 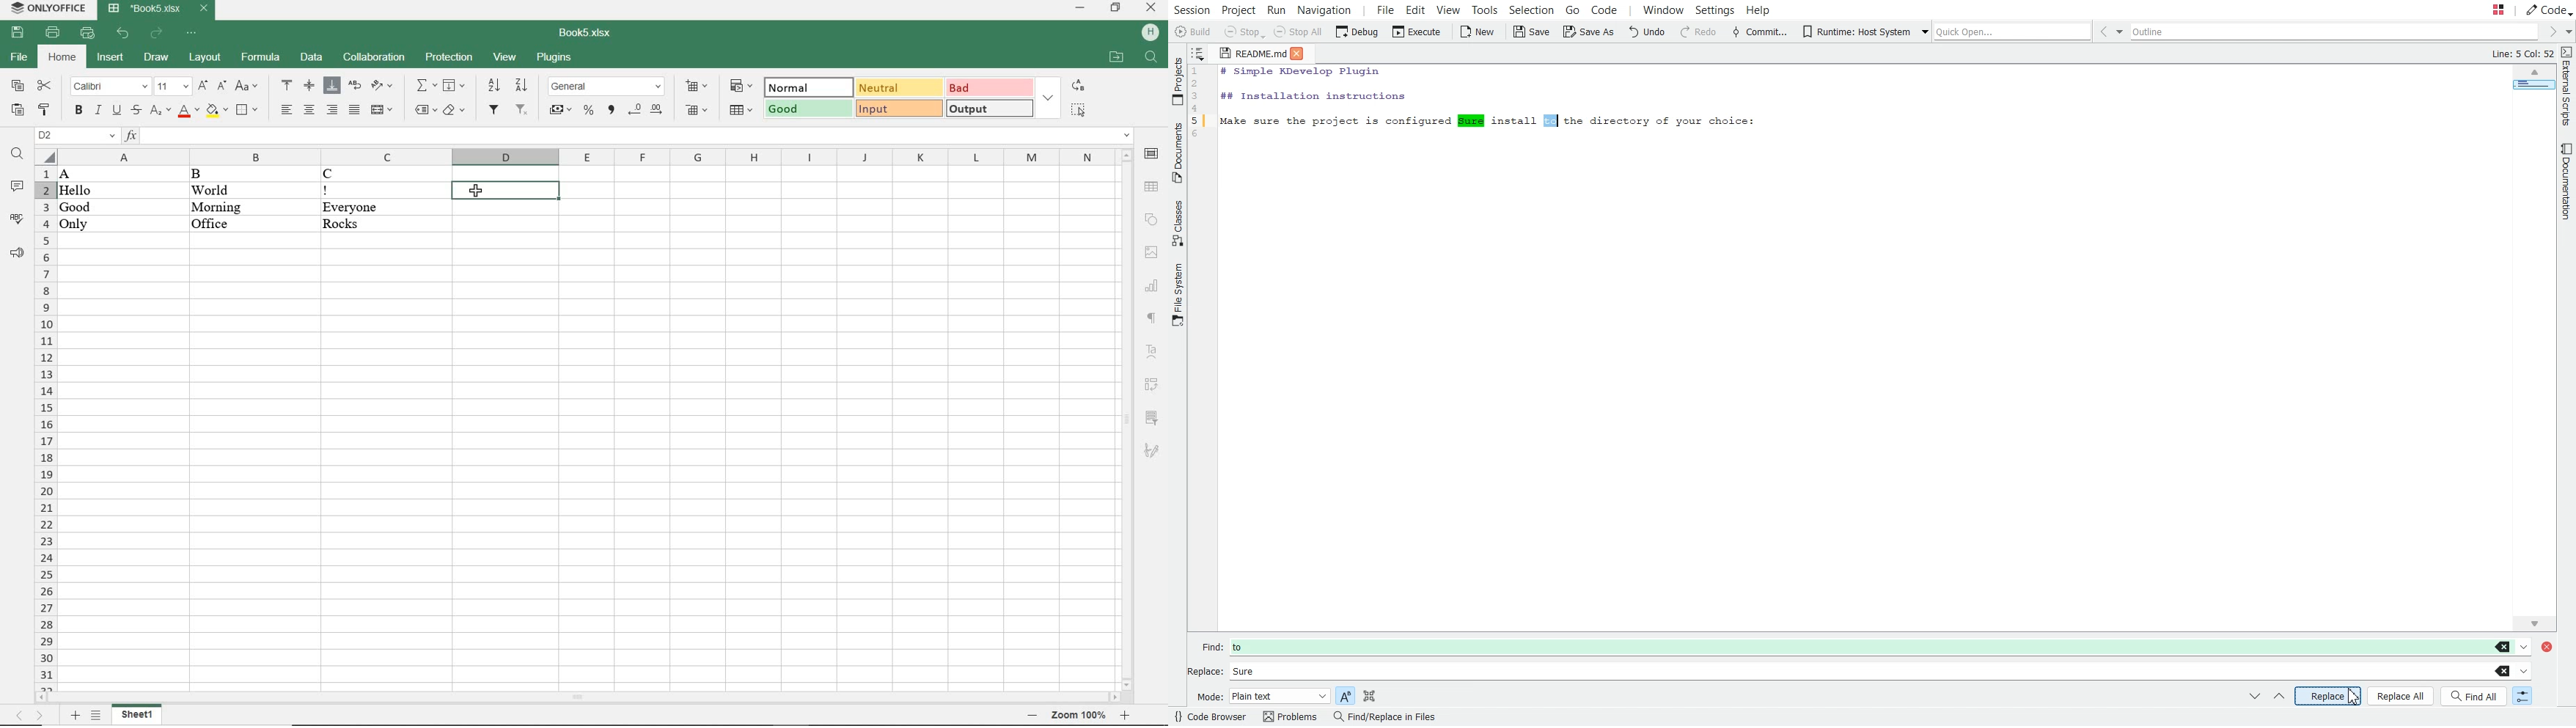 I want to click on QUICK PRINT, so click(x=90, y=33).